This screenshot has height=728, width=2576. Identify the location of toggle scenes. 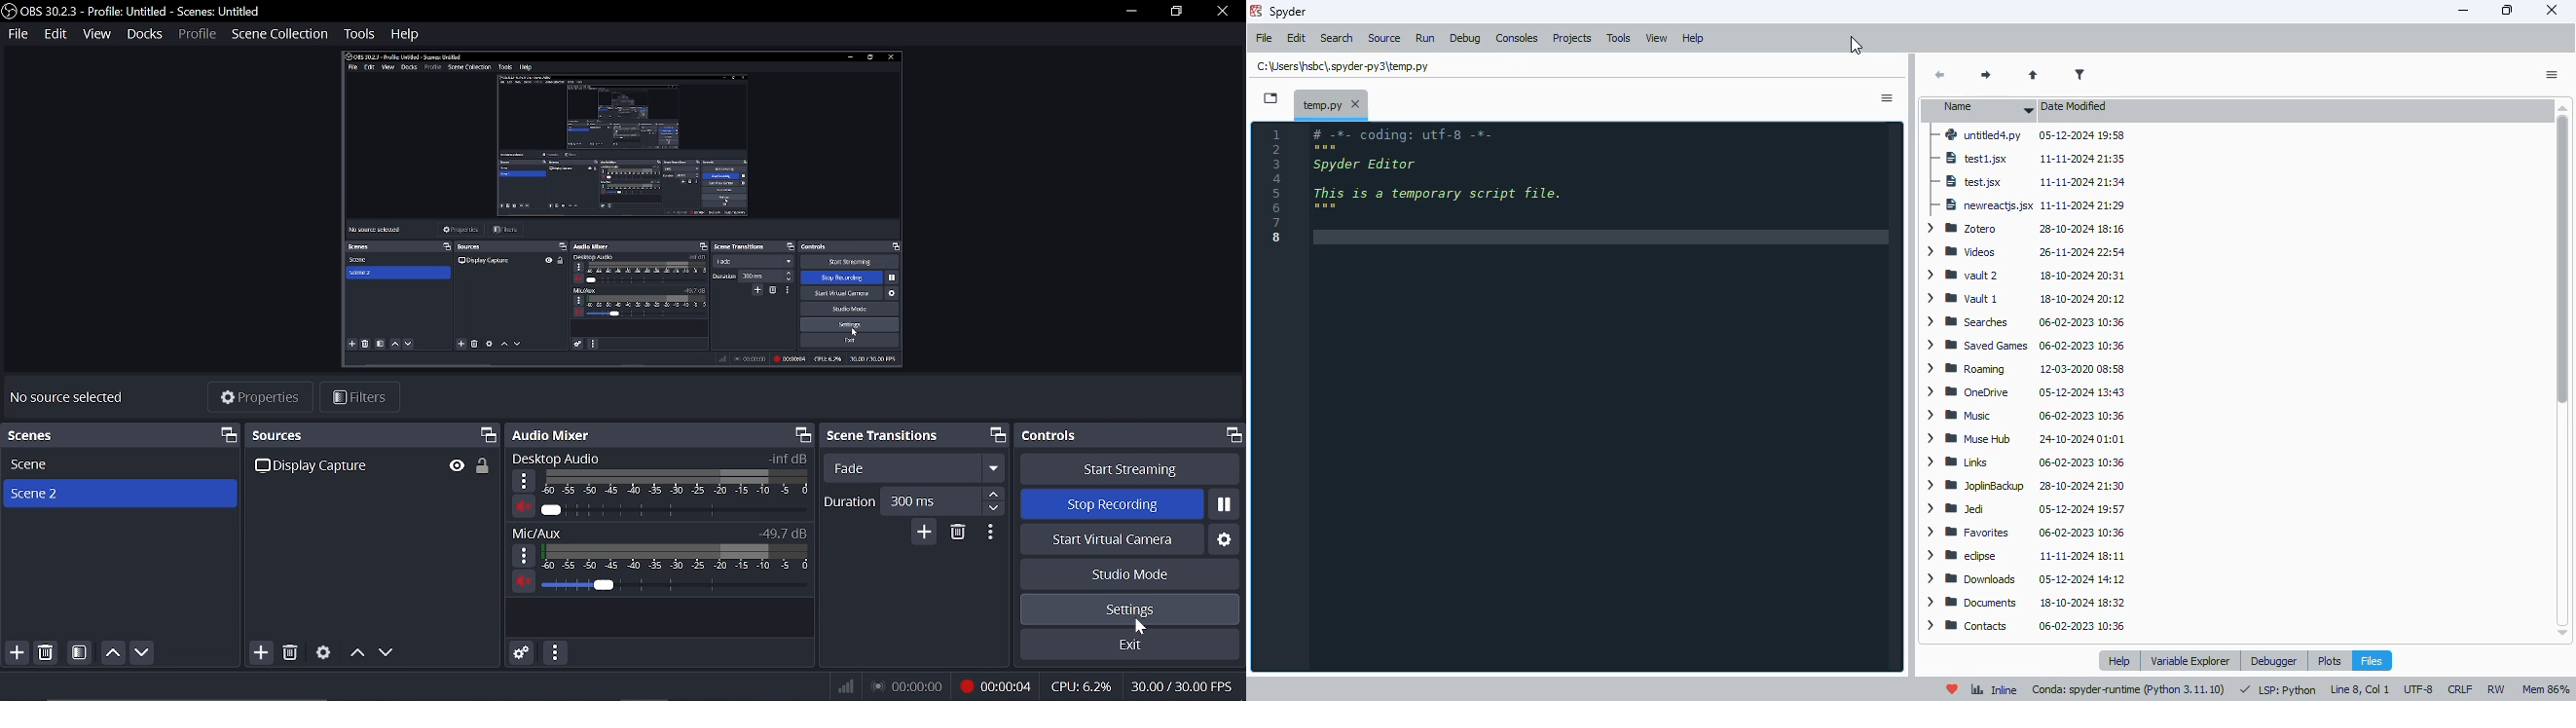
(230, 435).